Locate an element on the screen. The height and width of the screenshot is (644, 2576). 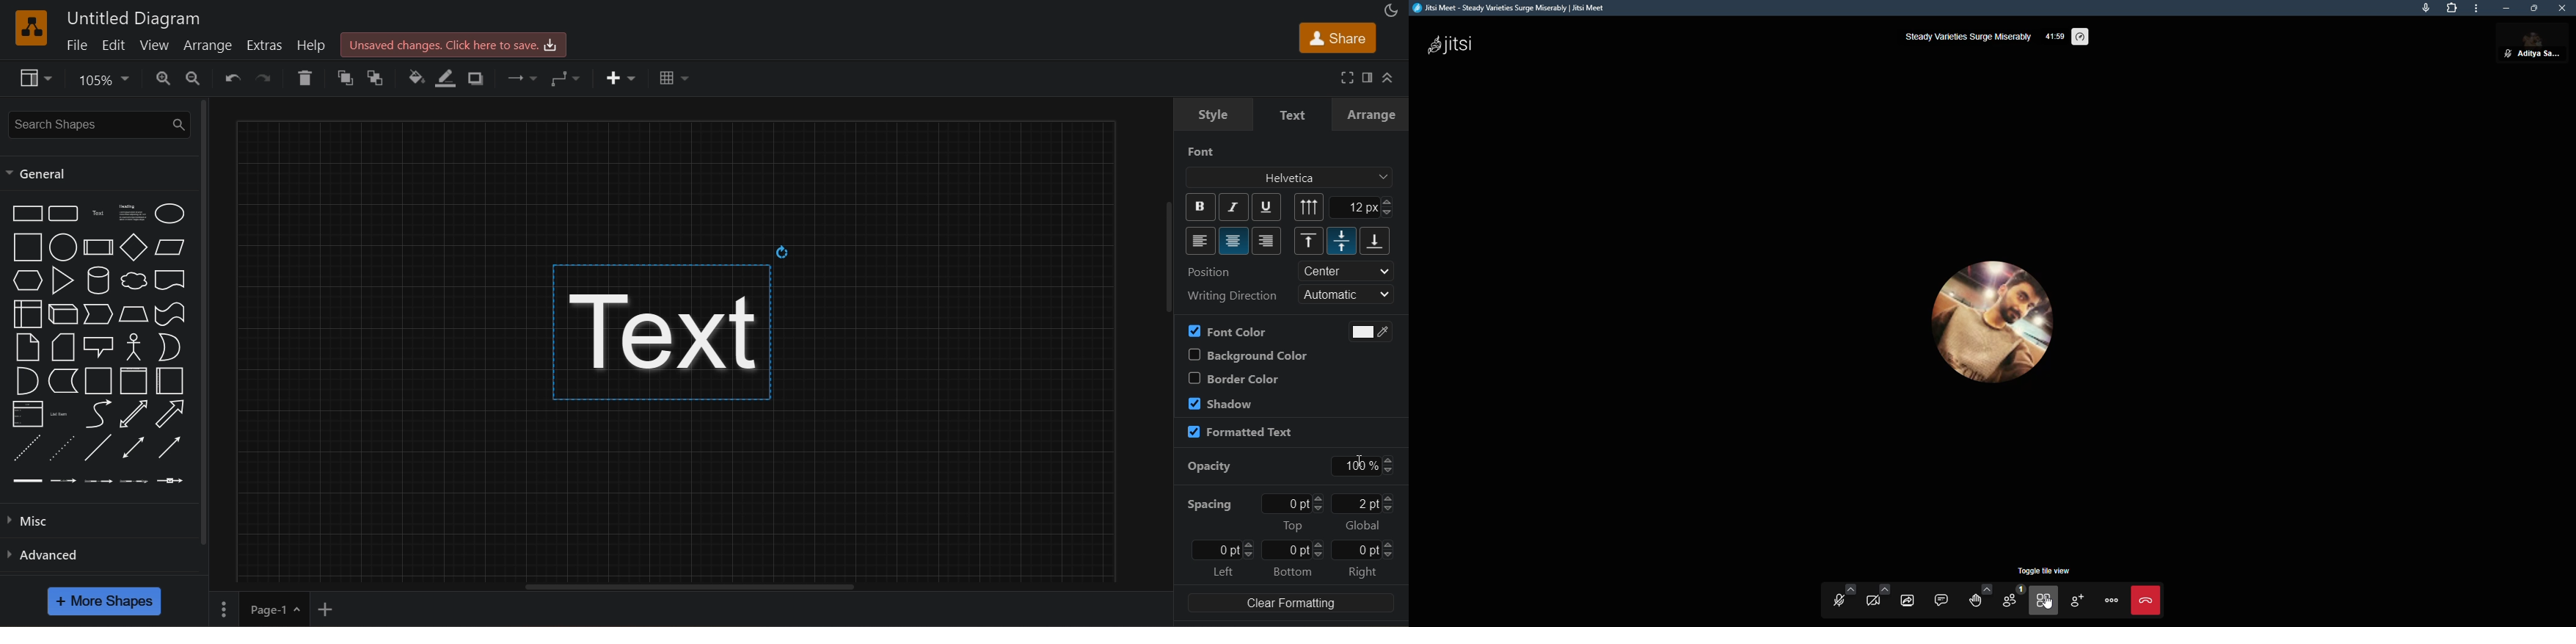
container is located at coordinates (99, 380).